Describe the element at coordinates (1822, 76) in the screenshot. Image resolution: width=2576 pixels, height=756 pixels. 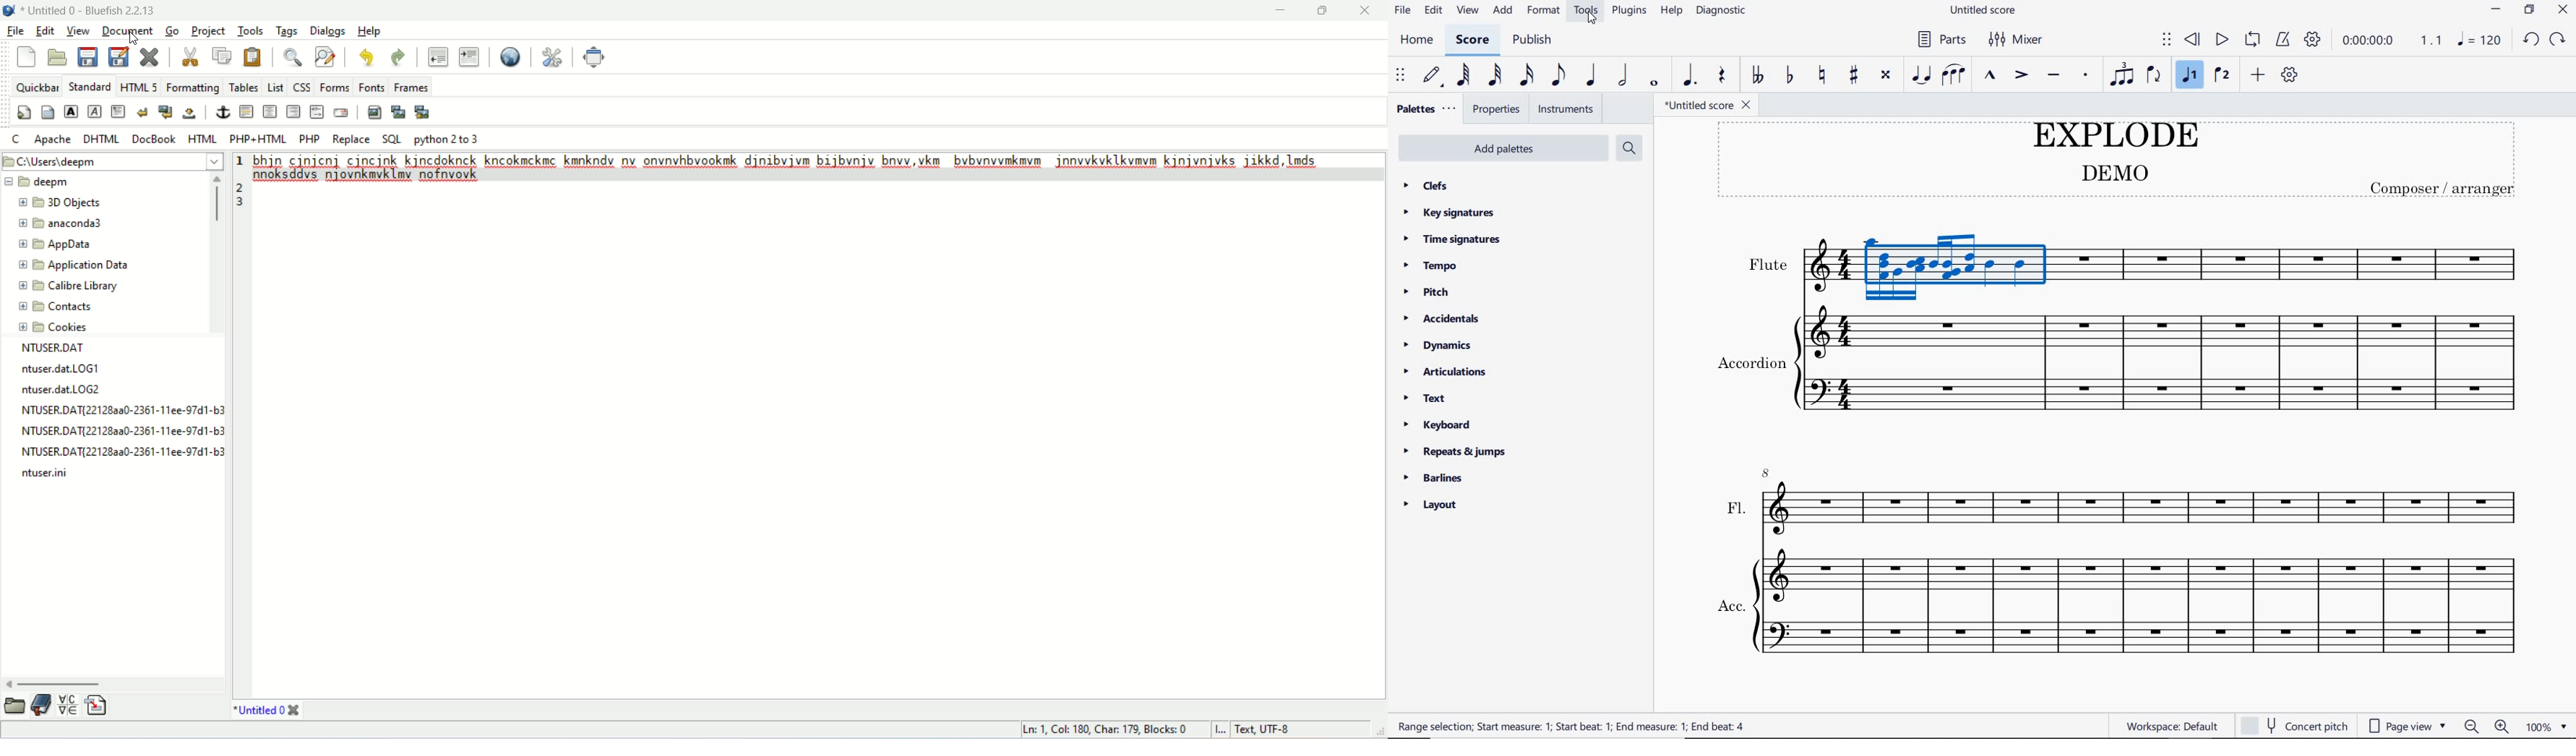
I see `toggle natural` at that location.